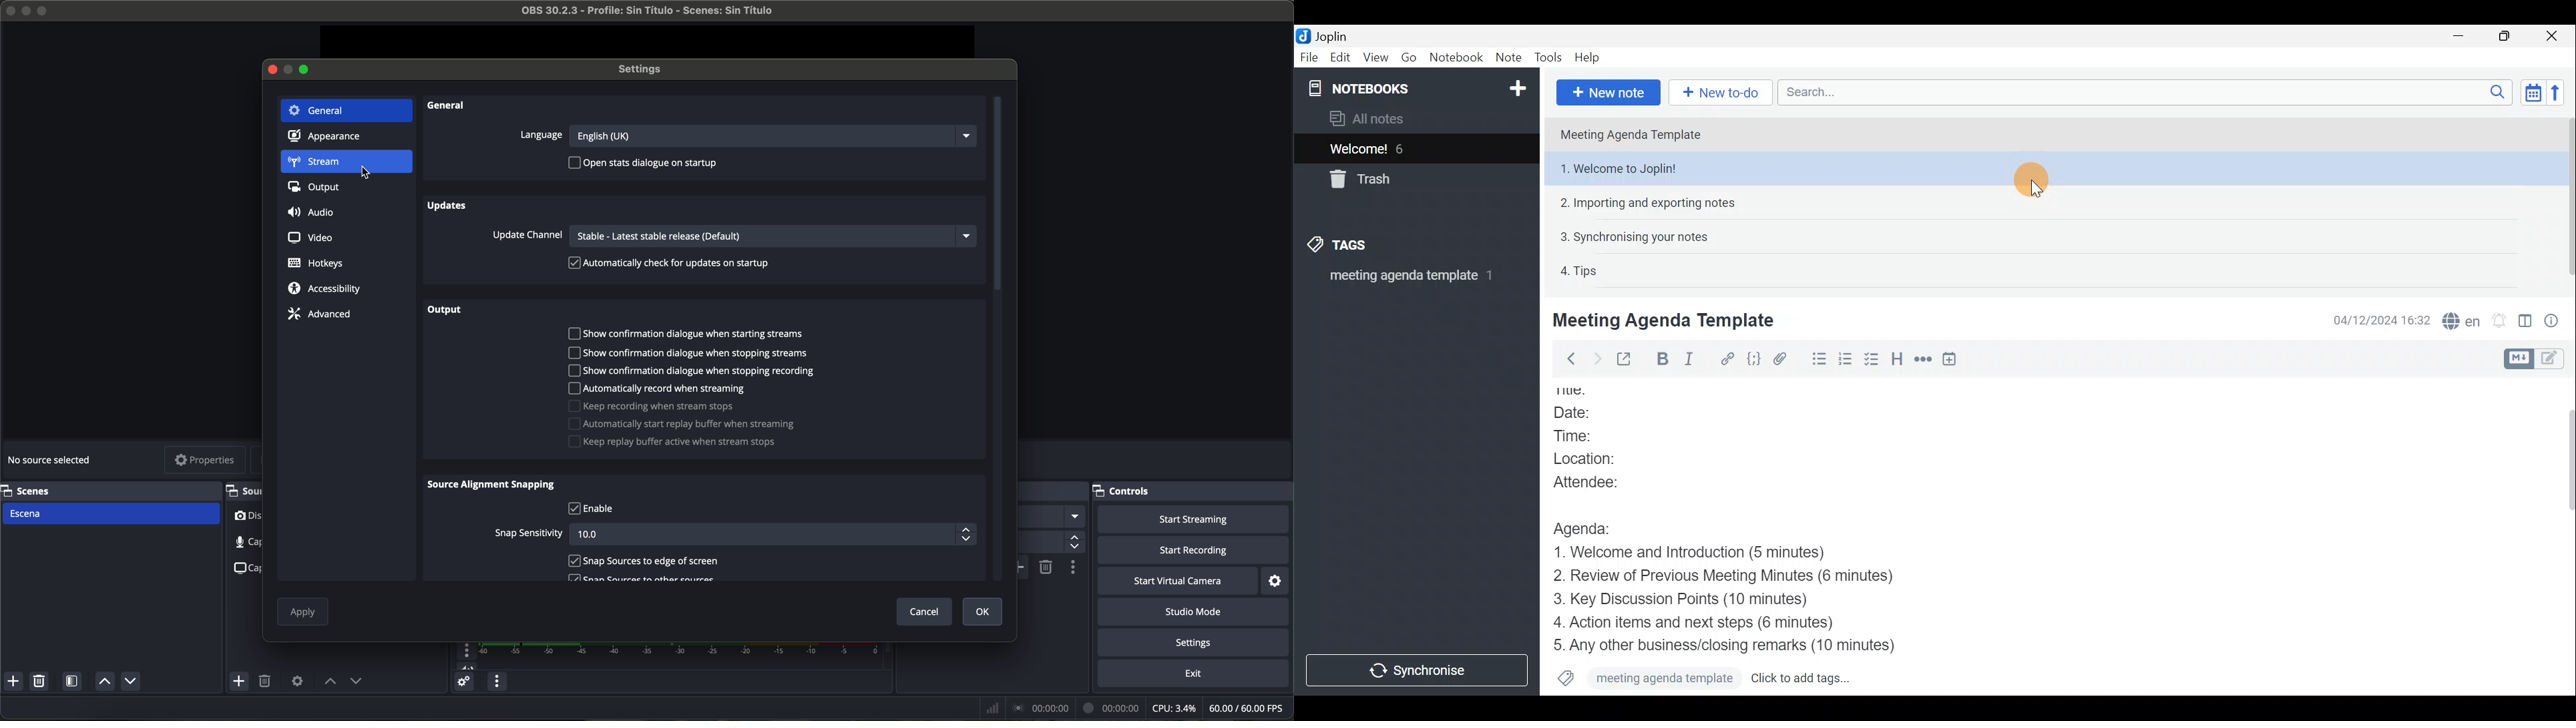  What do you see at coordinates (2375, 319) in the screenshot?
I see `04/12/2024 16:32` at bounding box center [2375, 319].